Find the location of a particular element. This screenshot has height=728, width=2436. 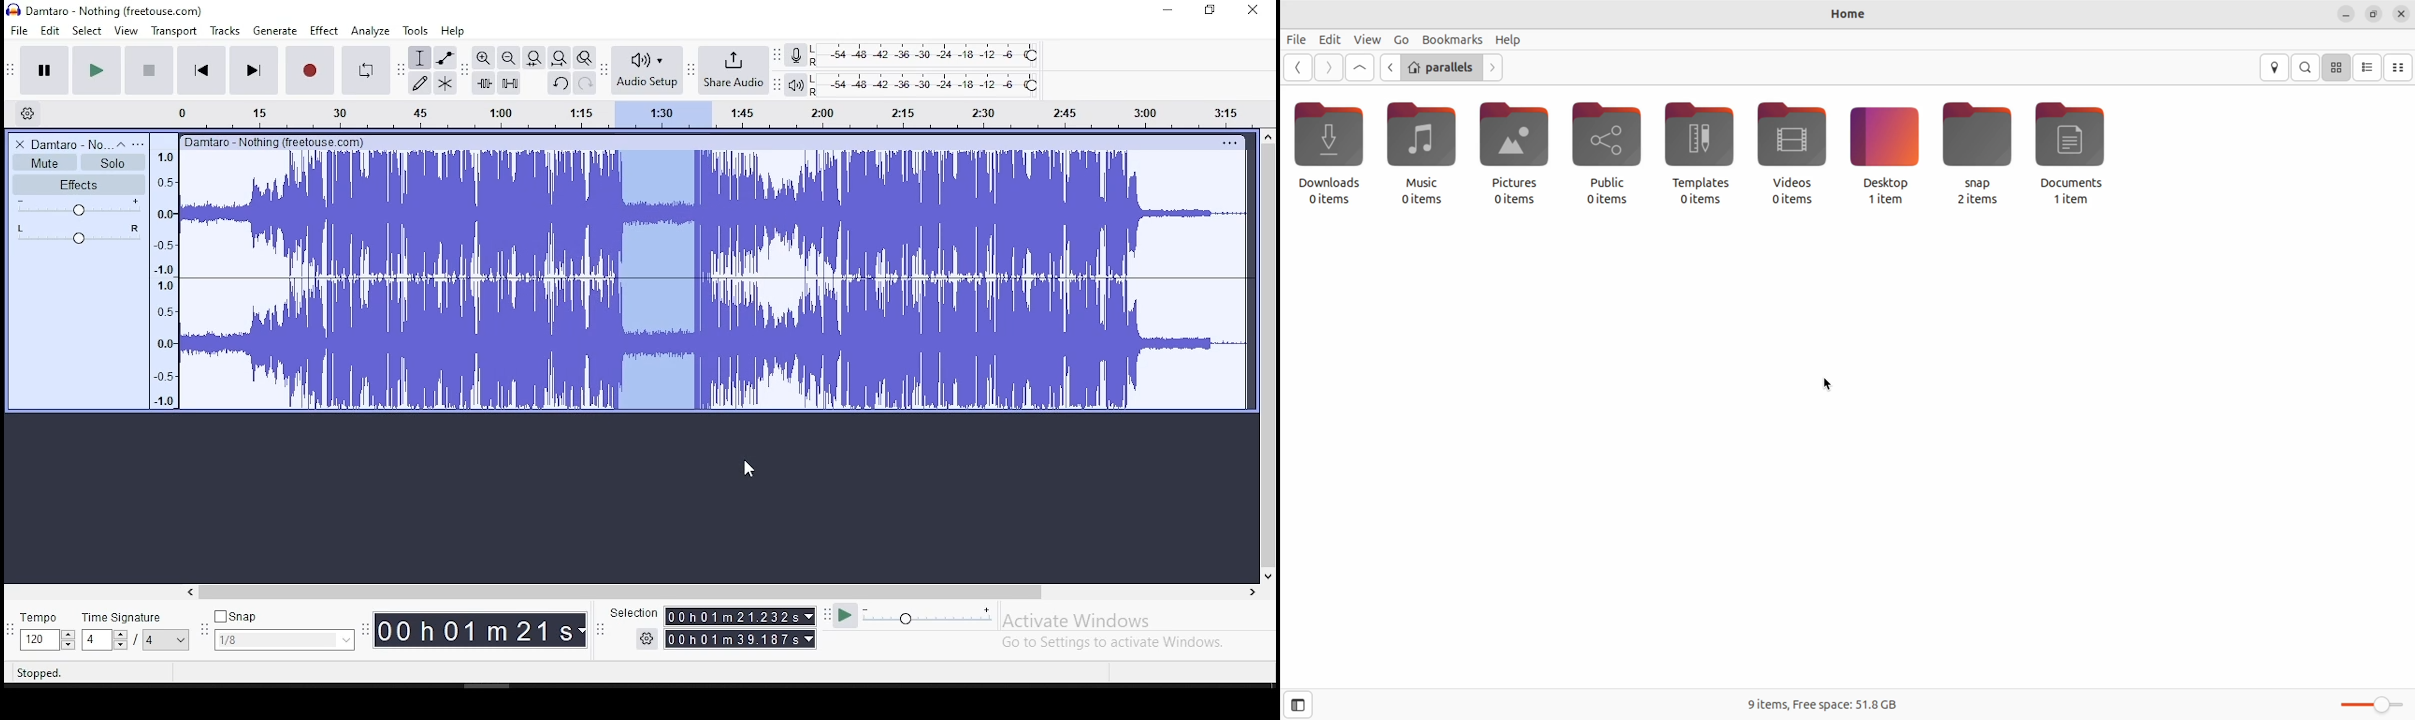

record meter is located at coordinates (796, 54).